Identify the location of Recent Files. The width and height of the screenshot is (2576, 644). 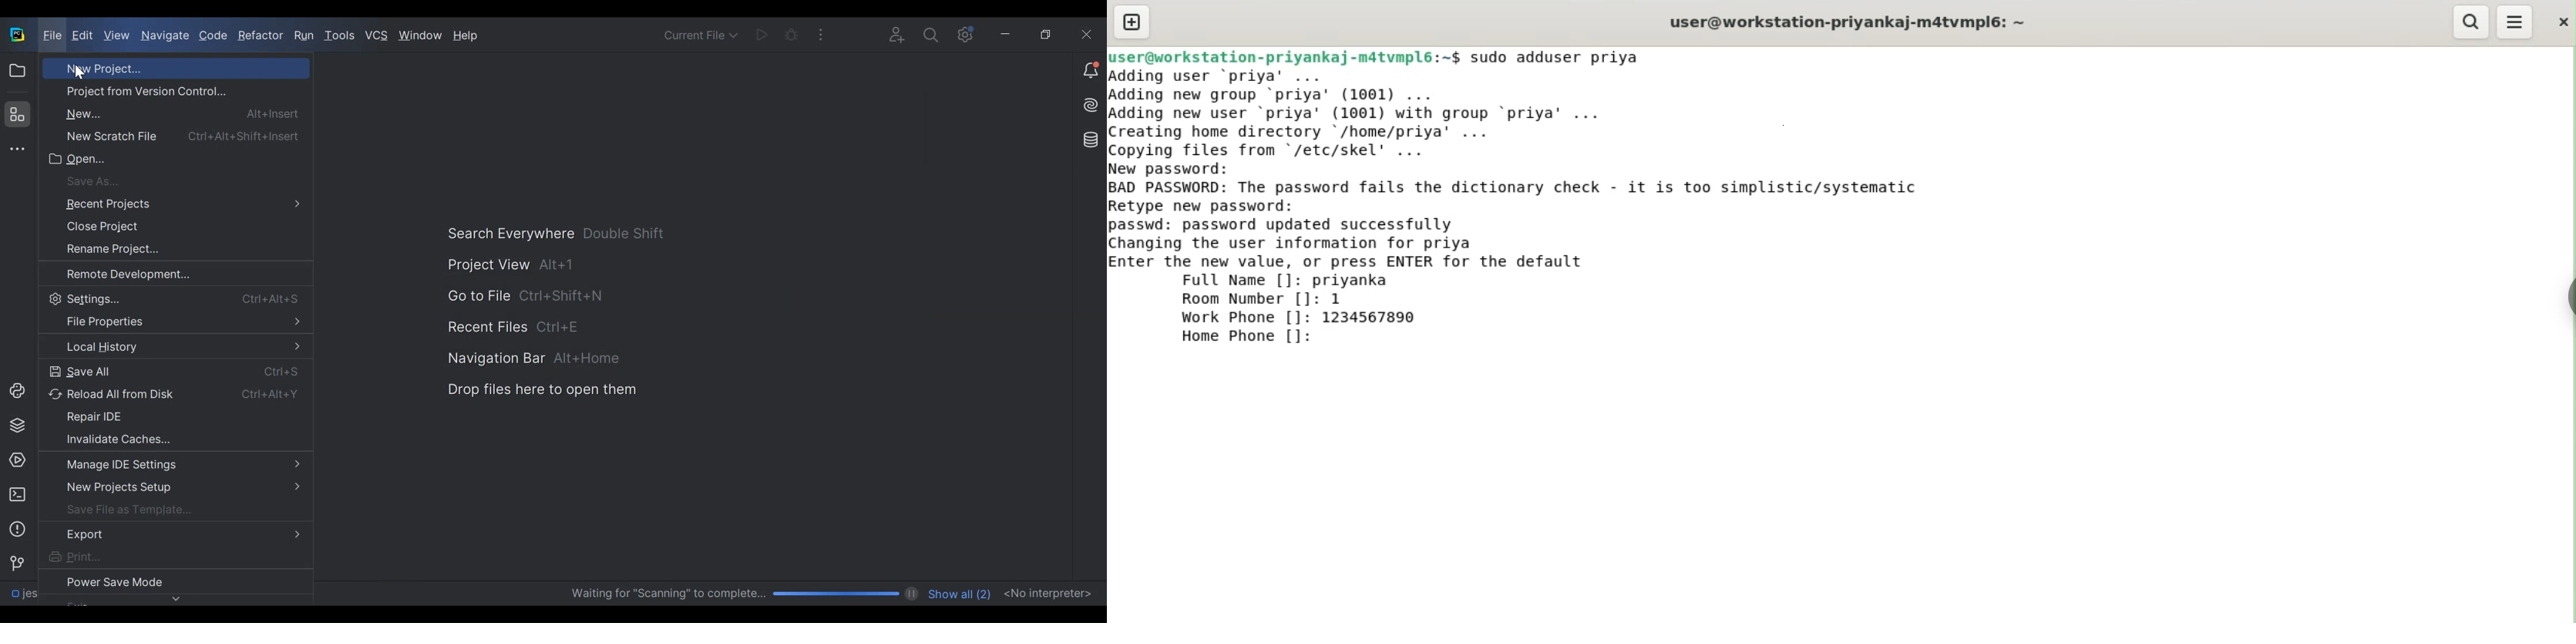
(489, 329).